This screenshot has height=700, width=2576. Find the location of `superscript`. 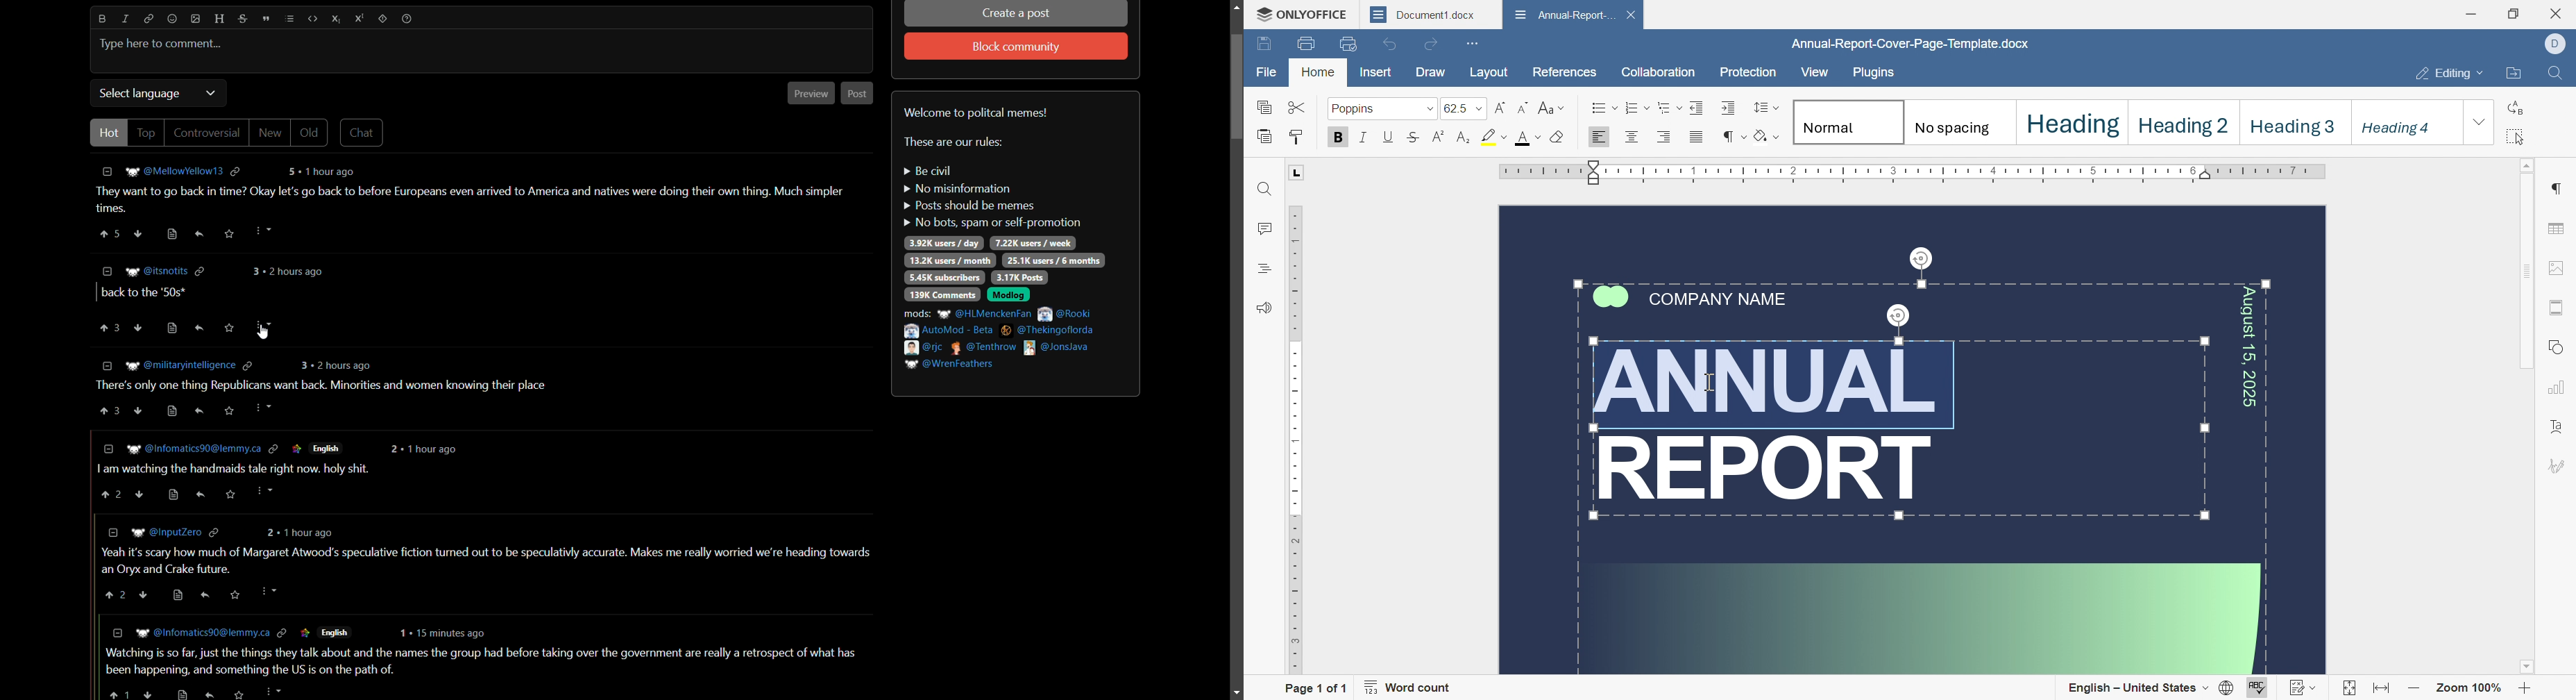

superscript is located at coordinates (1441, 138).